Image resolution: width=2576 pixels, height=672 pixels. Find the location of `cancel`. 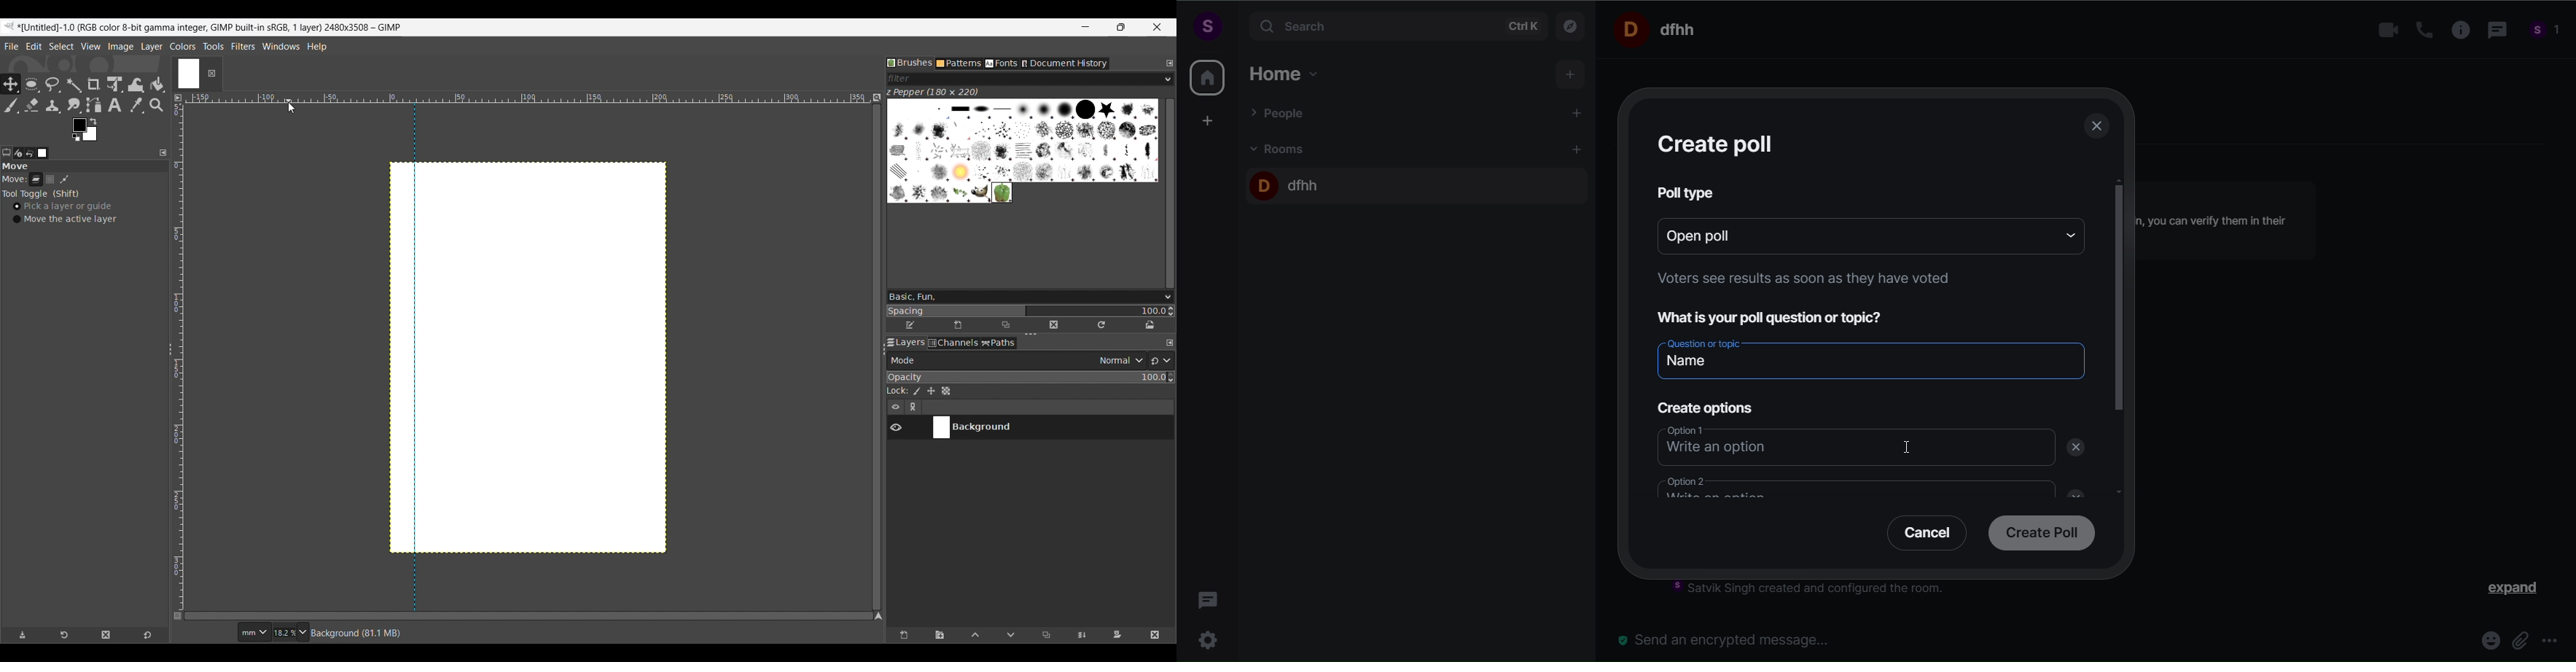

cancel is located at coordinates (1921, 536).